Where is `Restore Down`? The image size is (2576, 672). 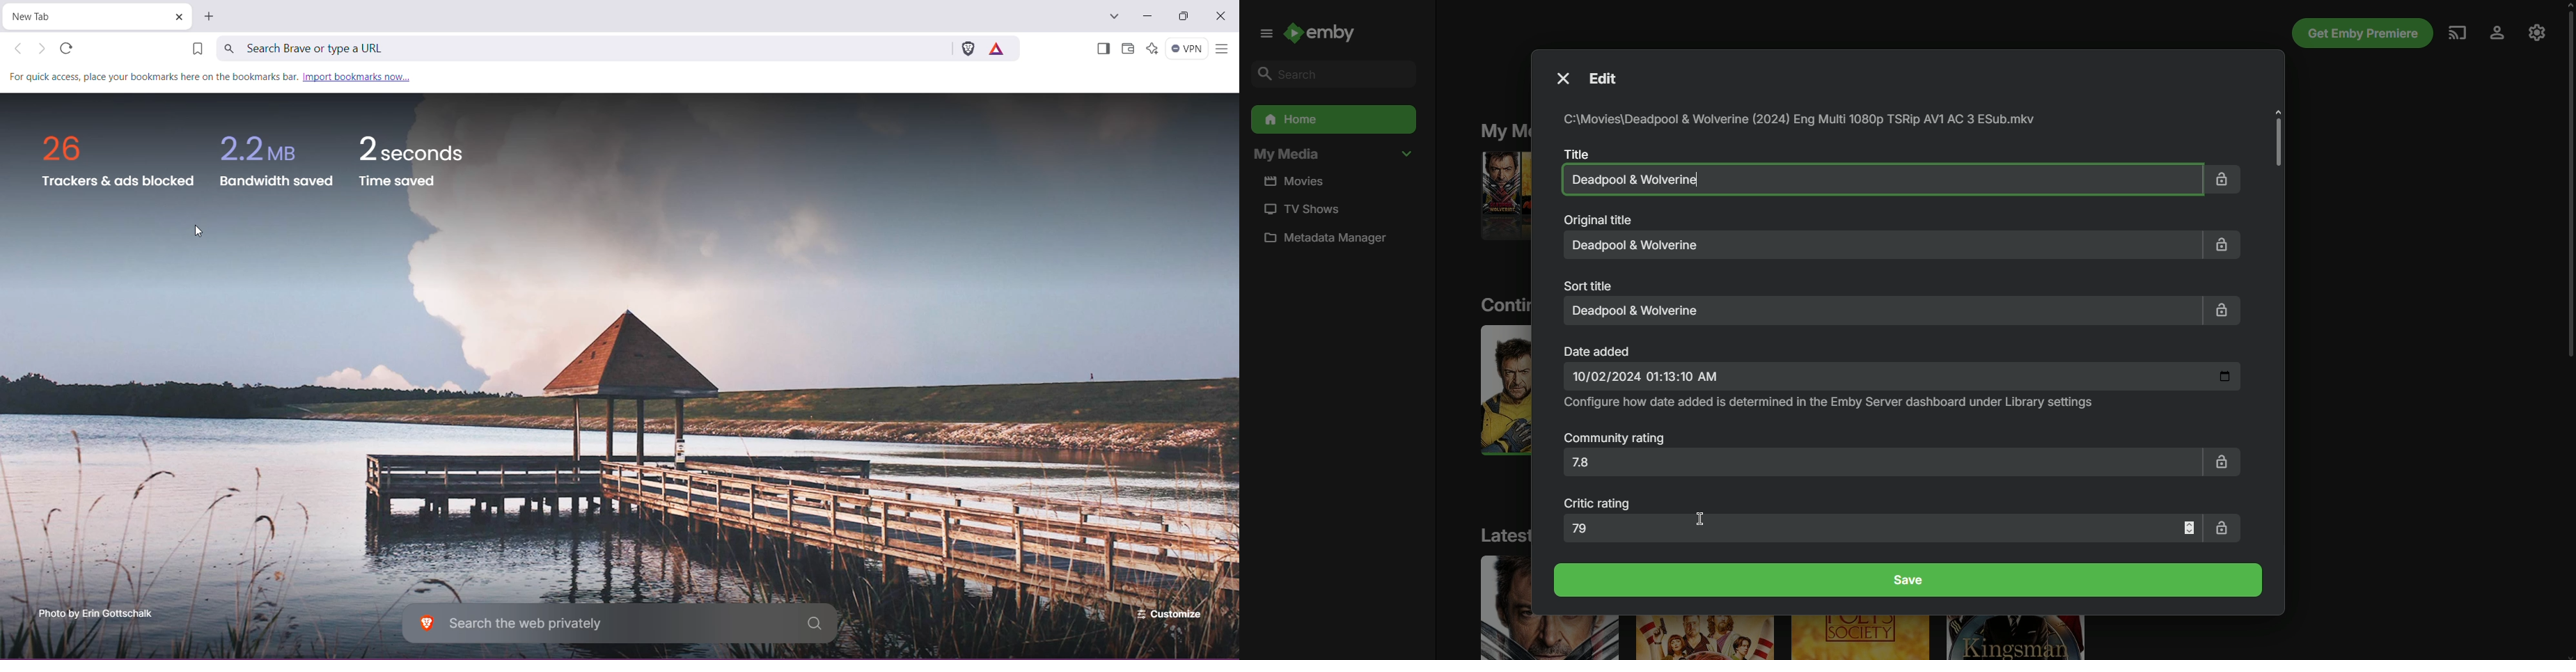
Restore Down is located at coordinates (1184, 16).